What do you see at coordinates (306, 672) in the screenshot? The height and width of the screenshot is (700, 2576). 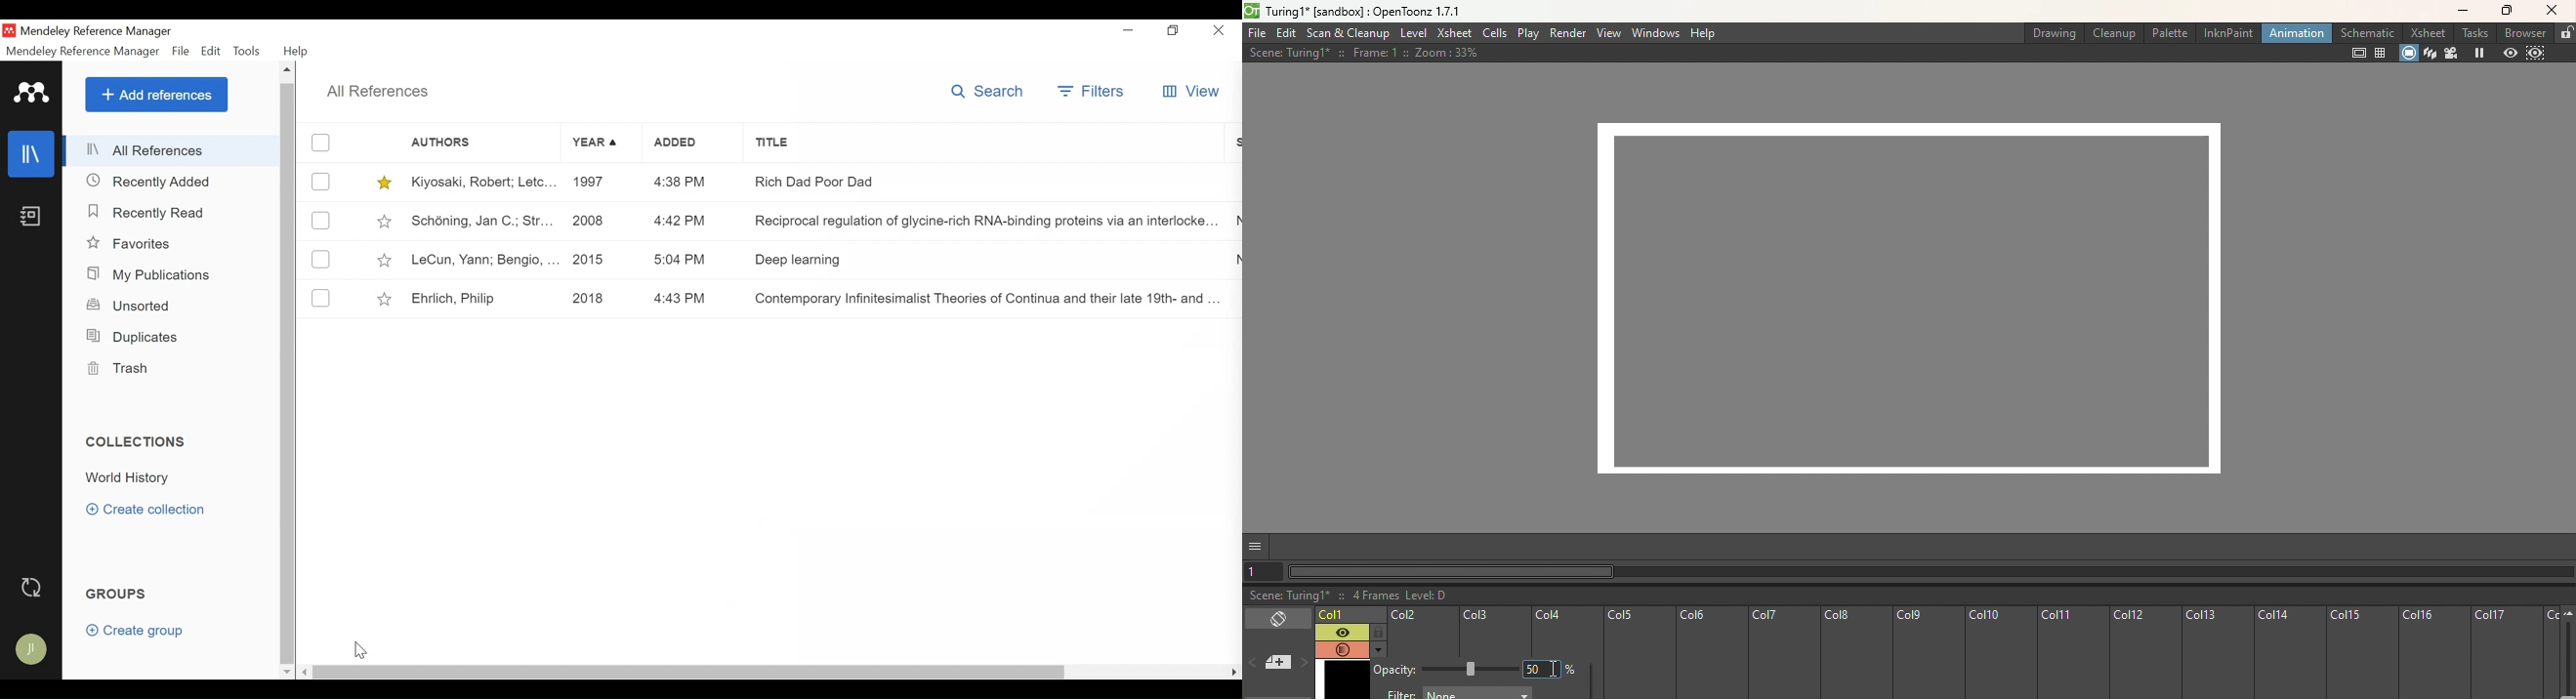 I see `Scroll left` at bounding box center [306, 672].